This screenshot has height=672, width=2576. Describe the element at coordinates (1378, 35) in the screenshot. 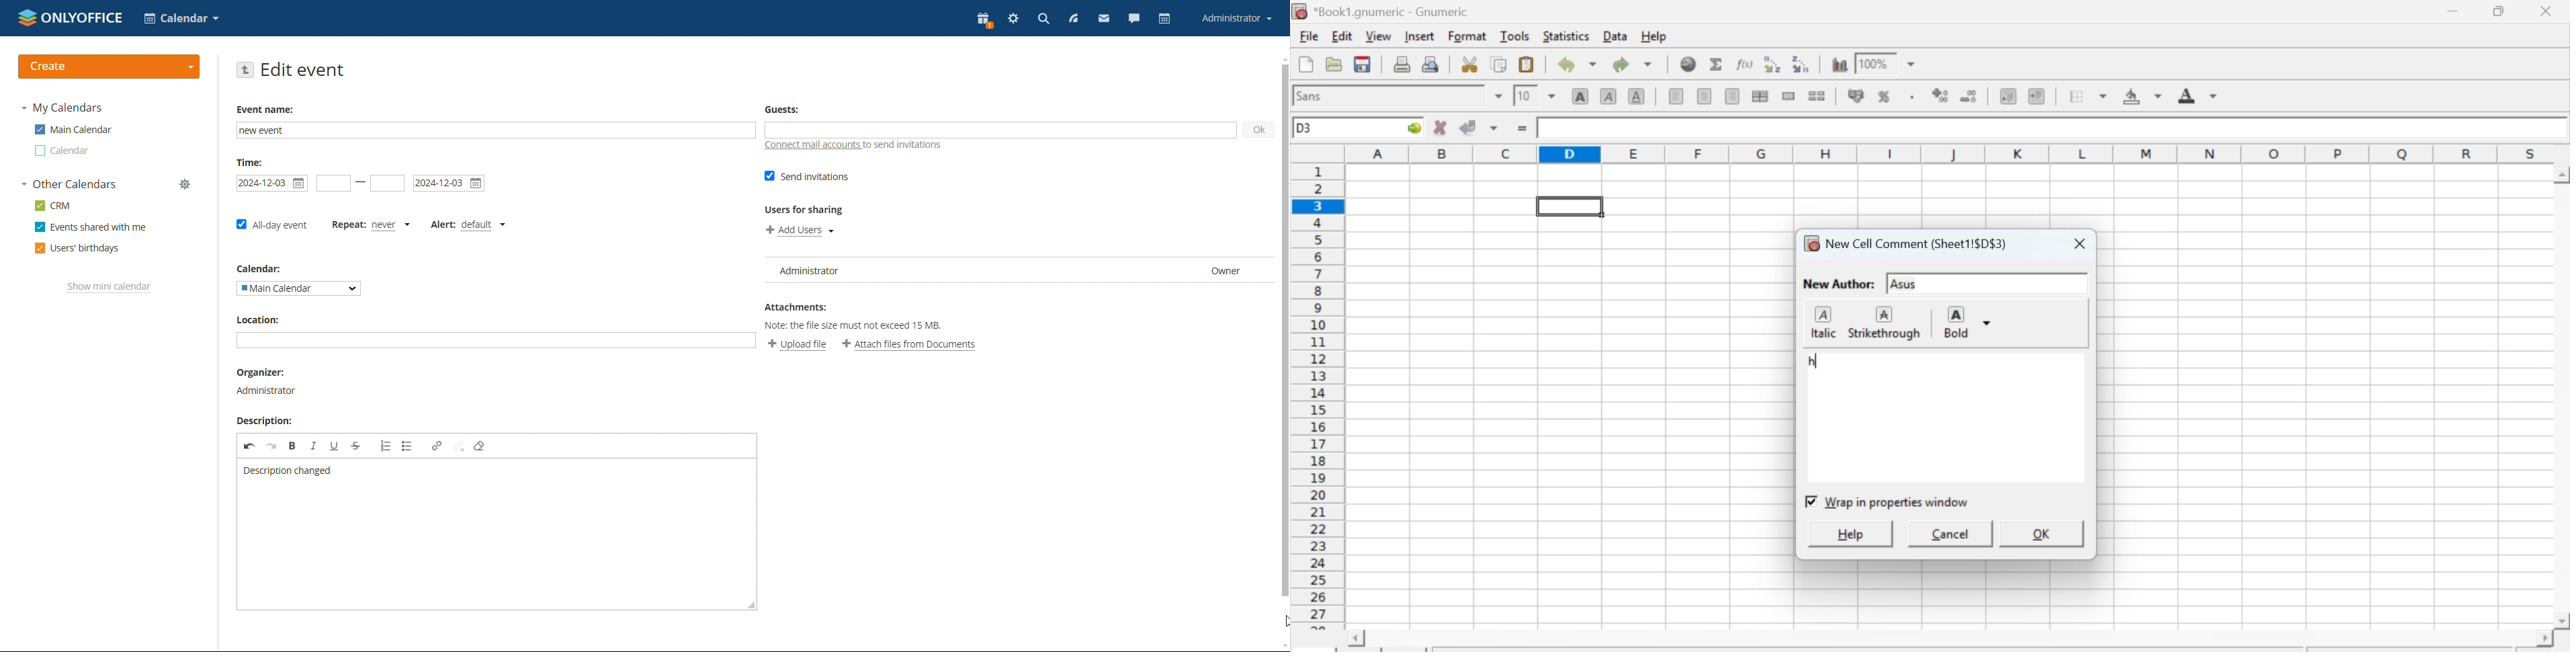

I see `View` at that location.